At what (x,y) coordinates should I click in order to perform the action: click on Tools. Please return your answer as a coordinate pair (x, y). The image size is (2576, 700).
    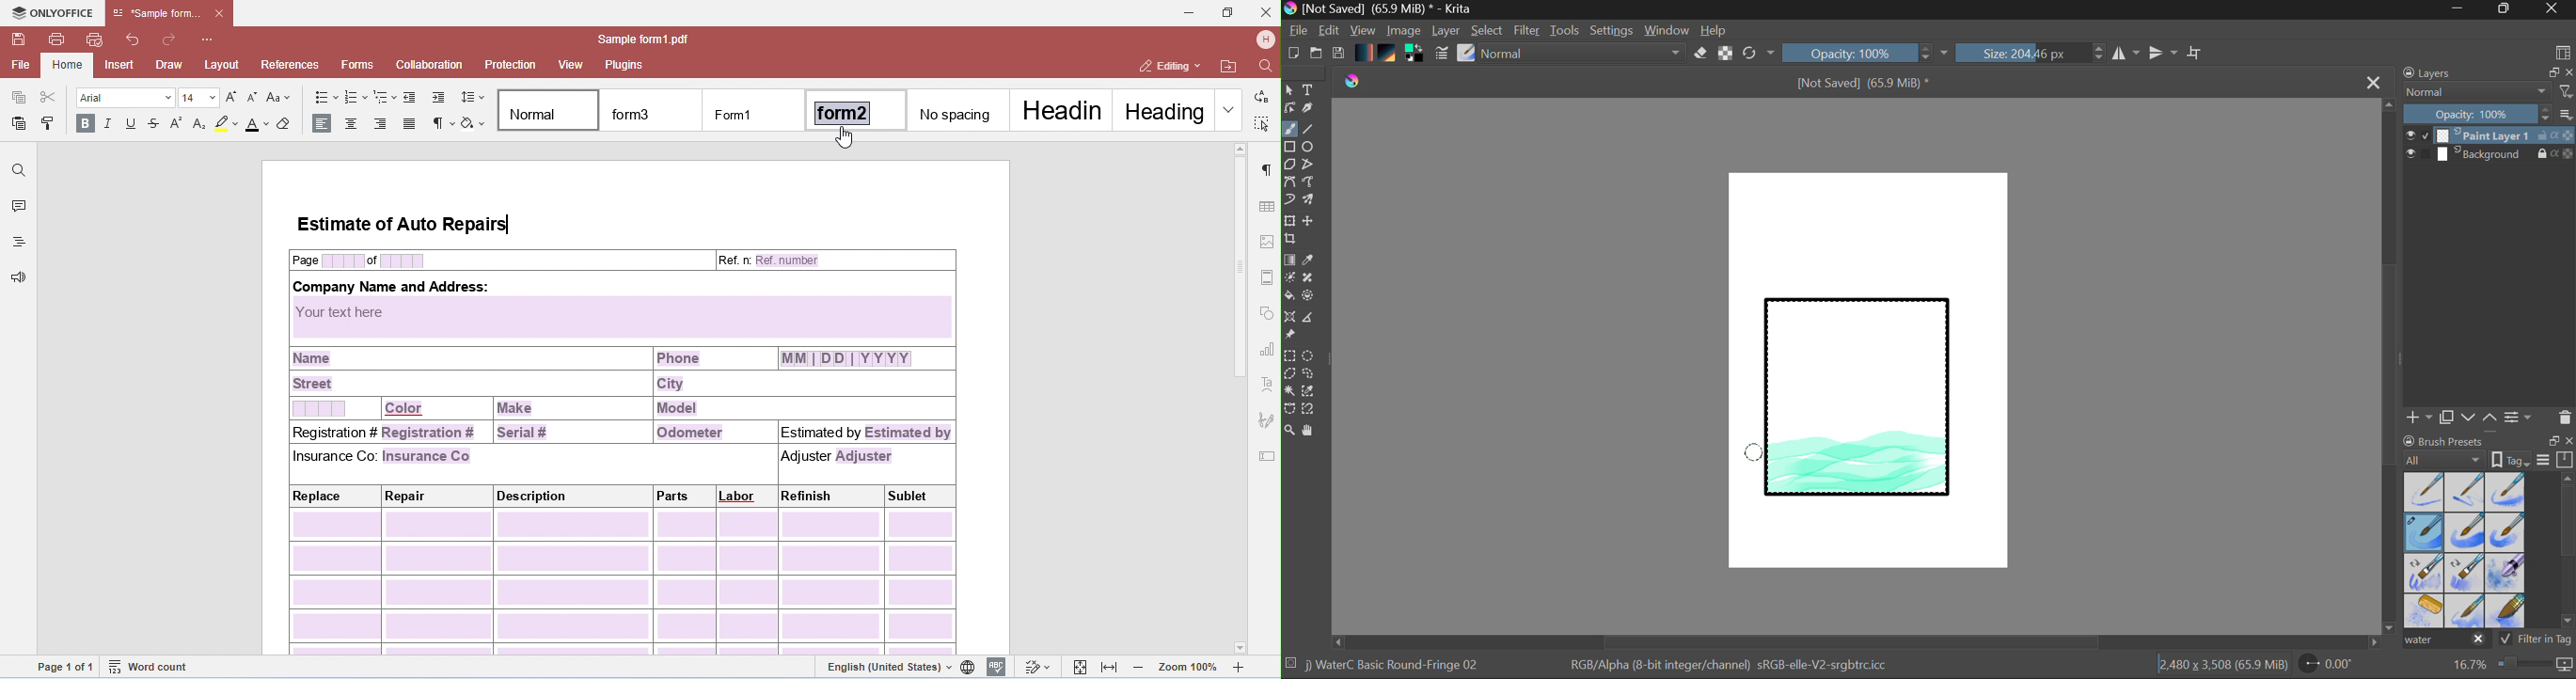
    Looking at the image, I should click on (1566, 31).